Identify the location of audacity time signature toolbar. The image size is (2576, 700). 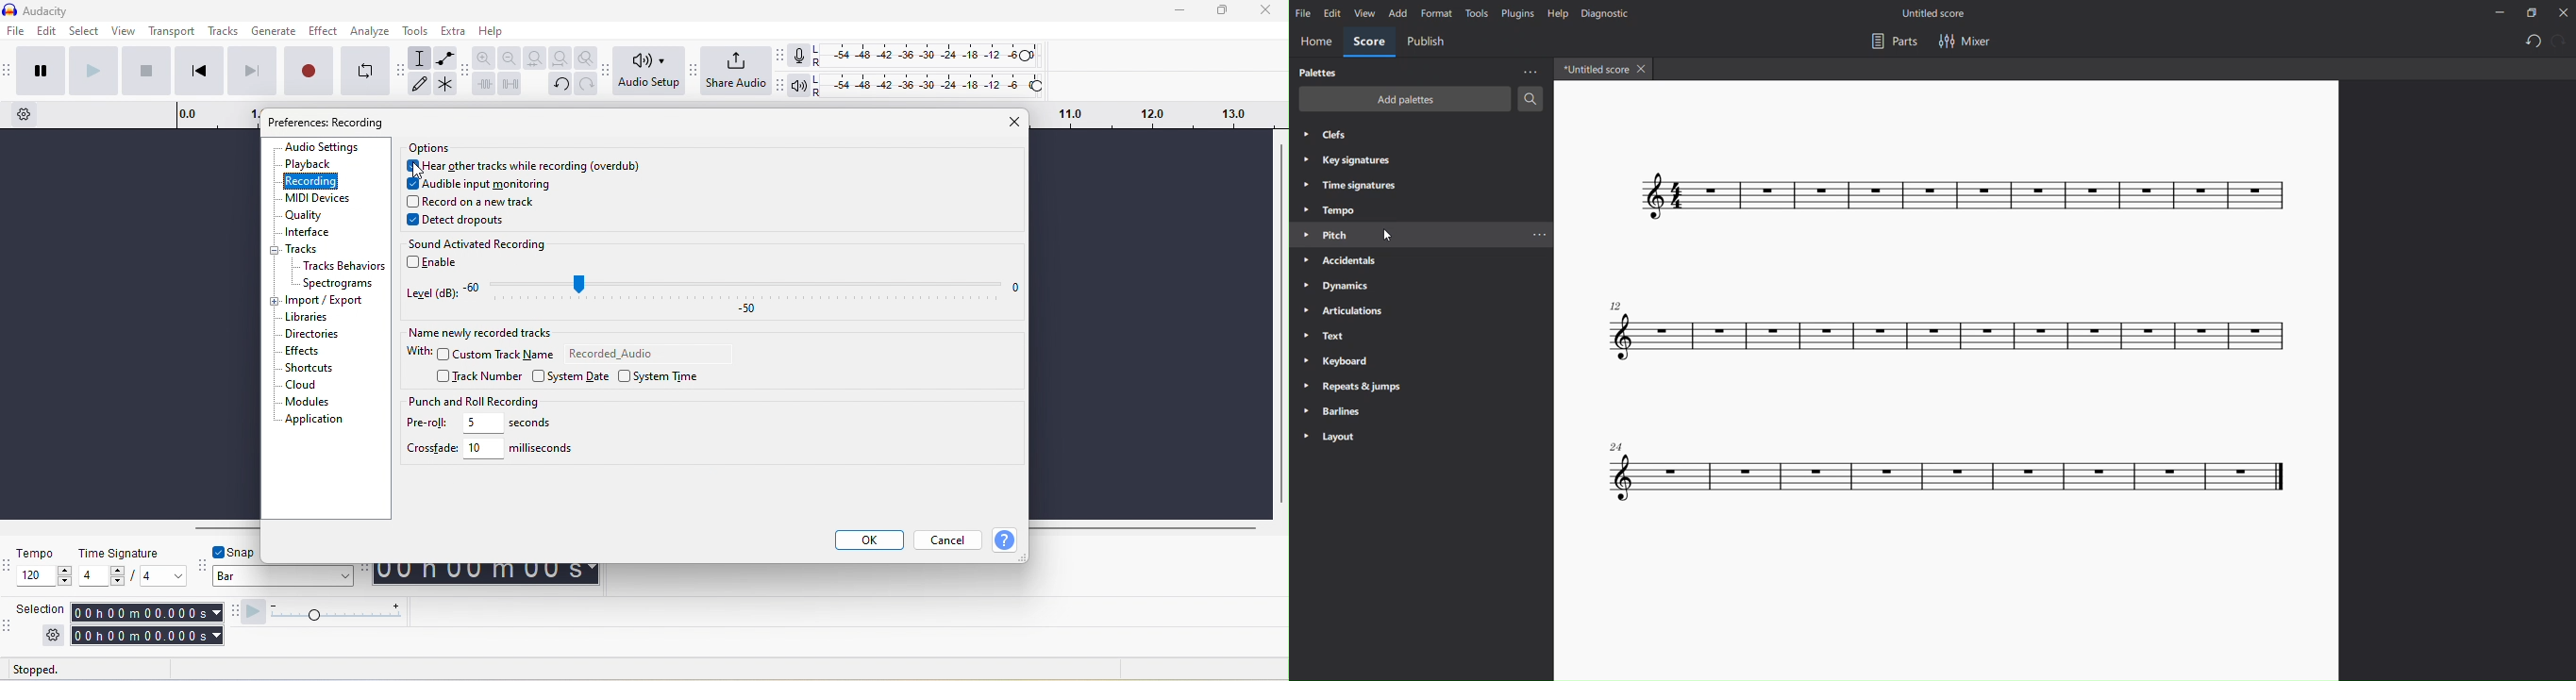
(8, 570).